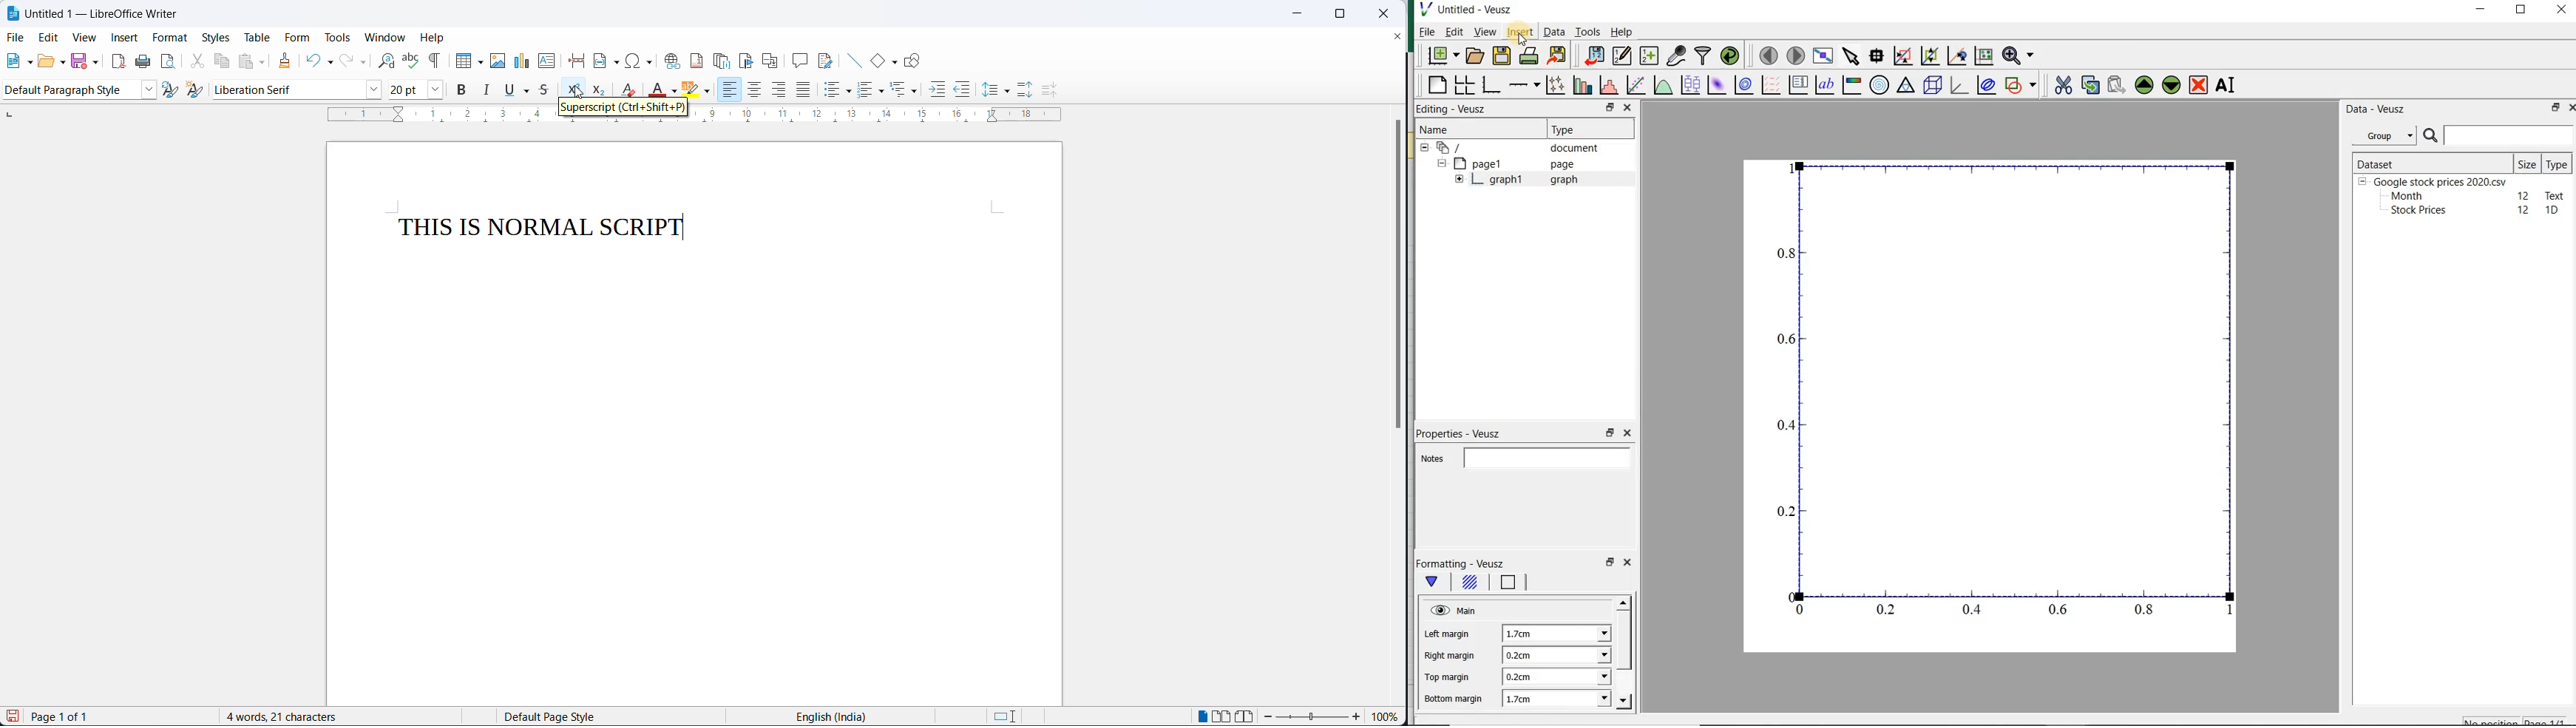 Image resolution: width=2576 pixels, height=728 pixels. I want to click on font size dropdown button, so click(436, 89).